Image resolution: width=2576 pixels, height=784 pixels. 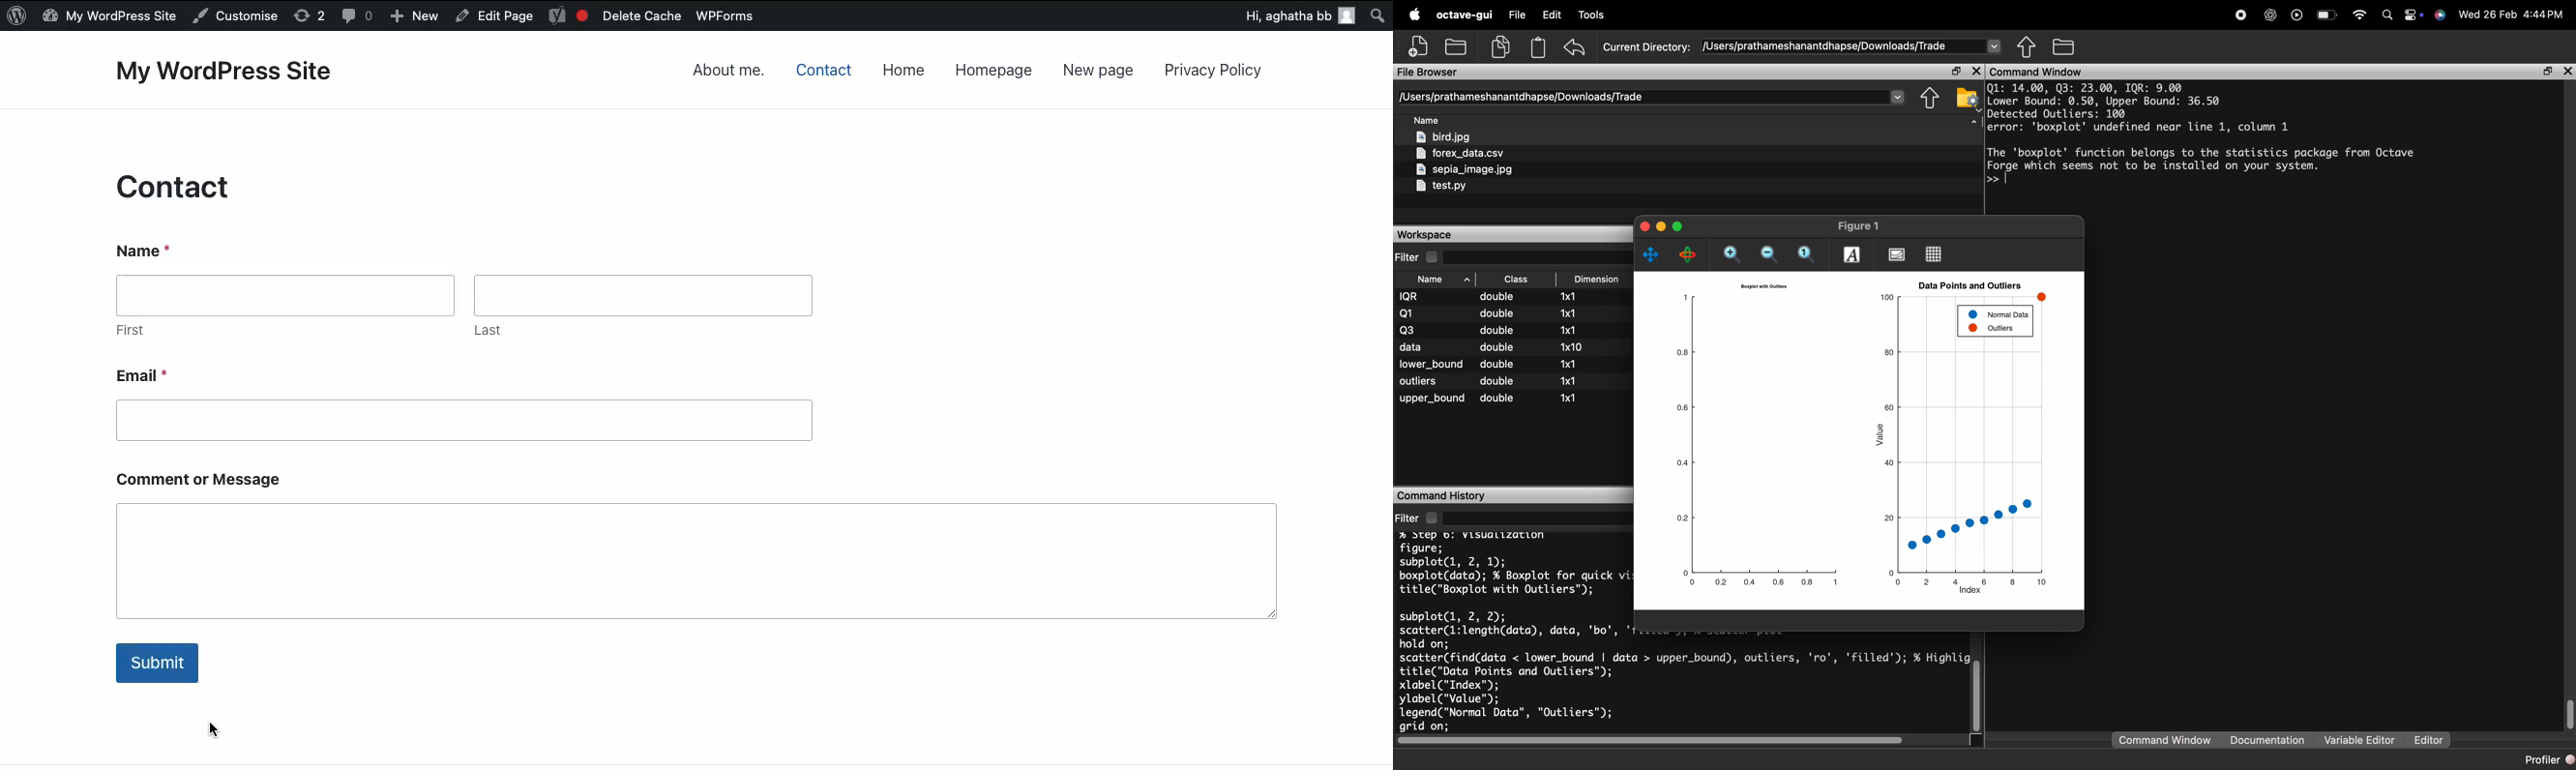 What do you see at coordinates (1299, 18) in the screenshot?
I see `Hi, aghatha bb ` at bounding box center [1299, 18].